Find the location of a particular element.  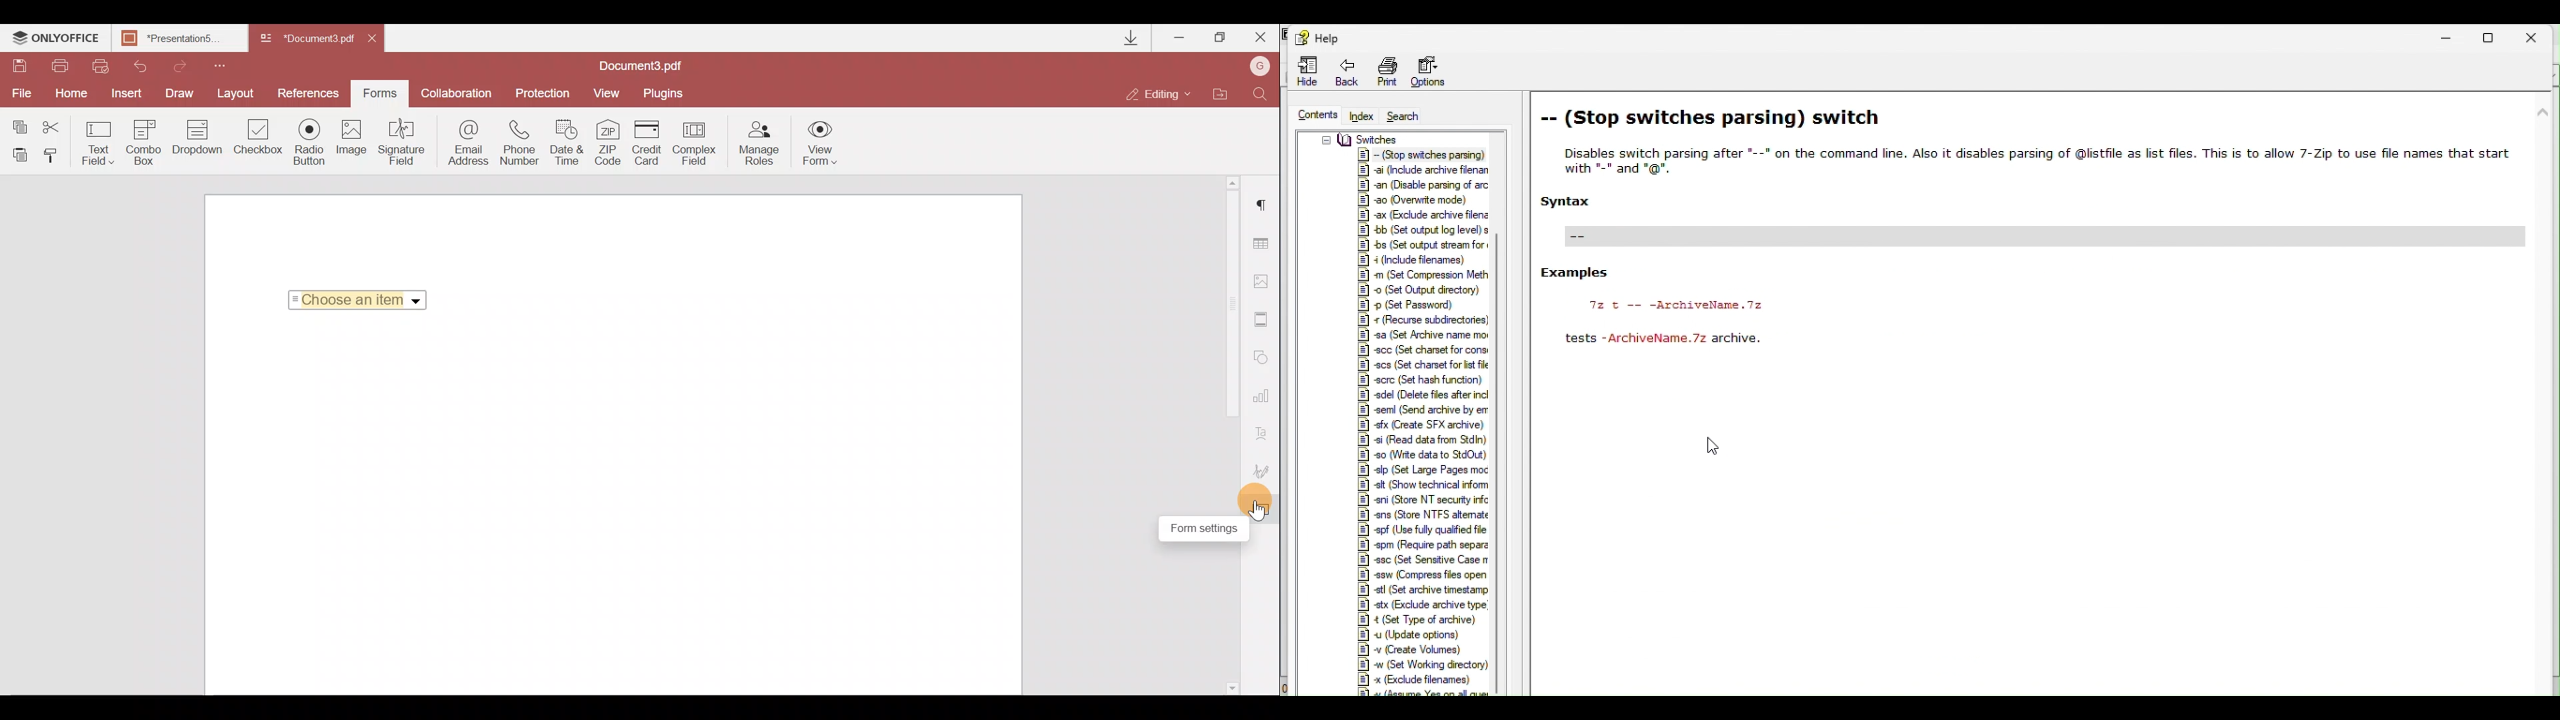

 is located at coordinates (1426, 603).